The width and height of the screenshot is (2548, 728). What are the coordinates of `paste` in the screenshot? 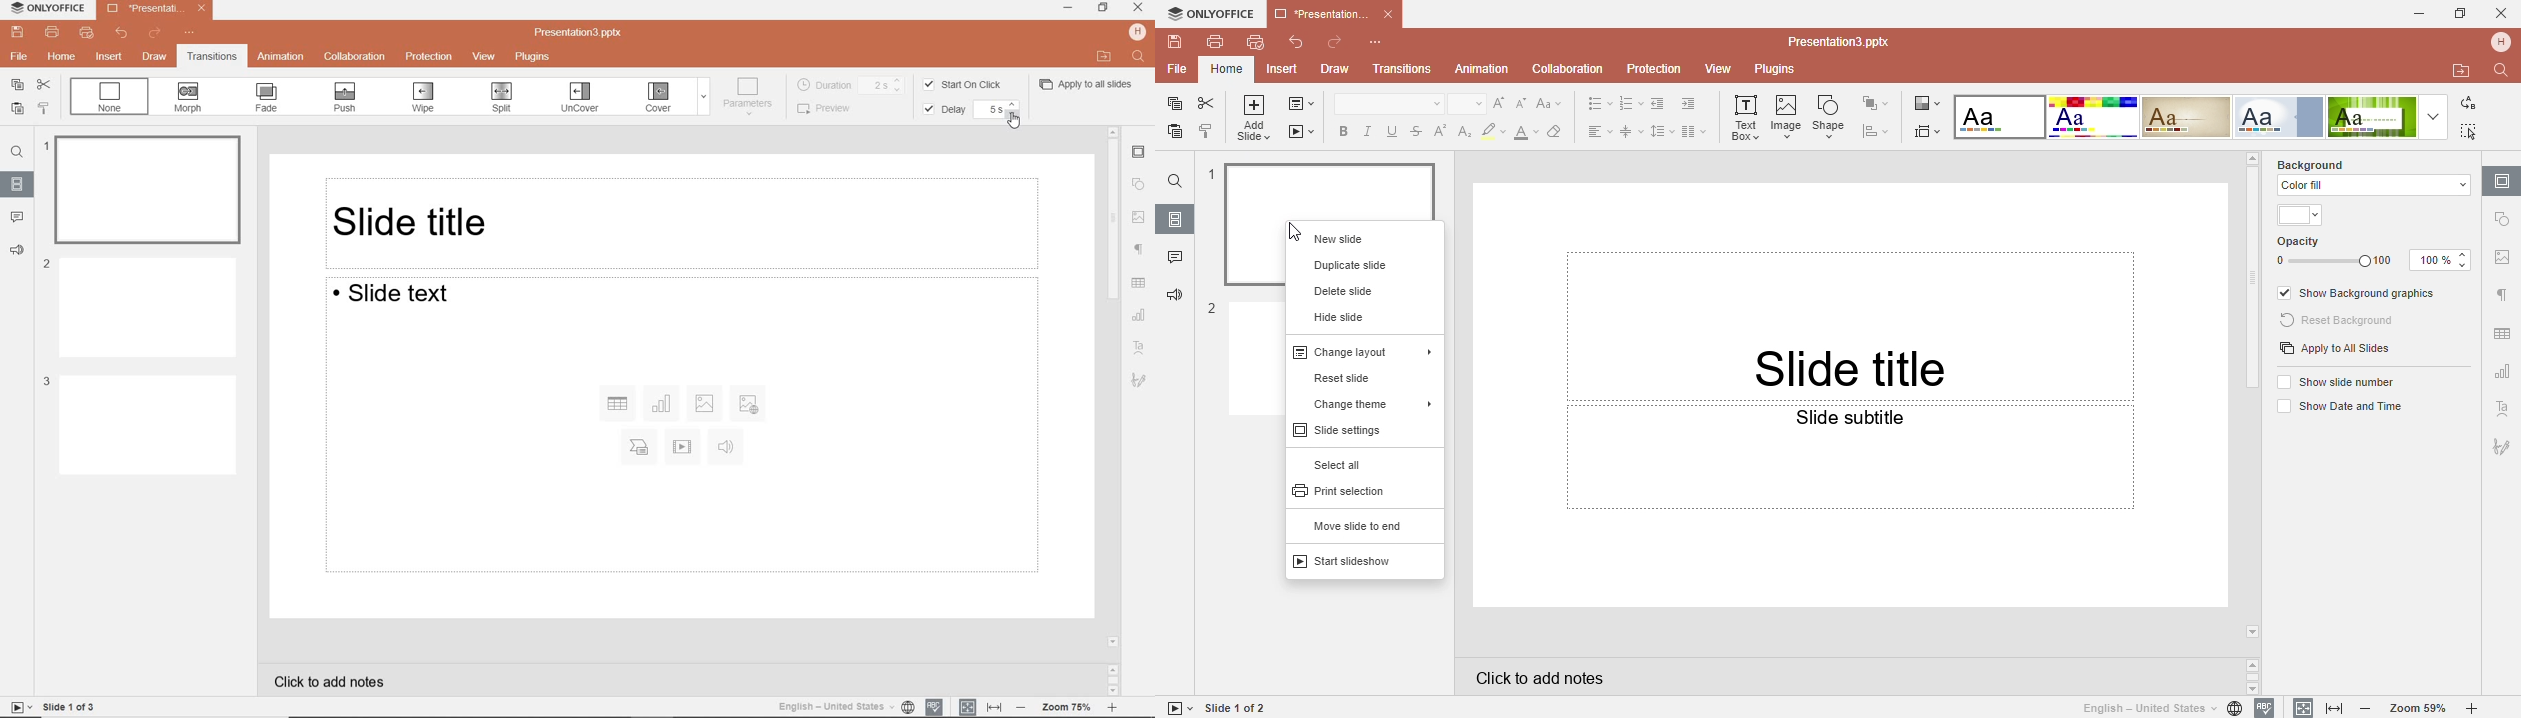 It's located at (15, 109).